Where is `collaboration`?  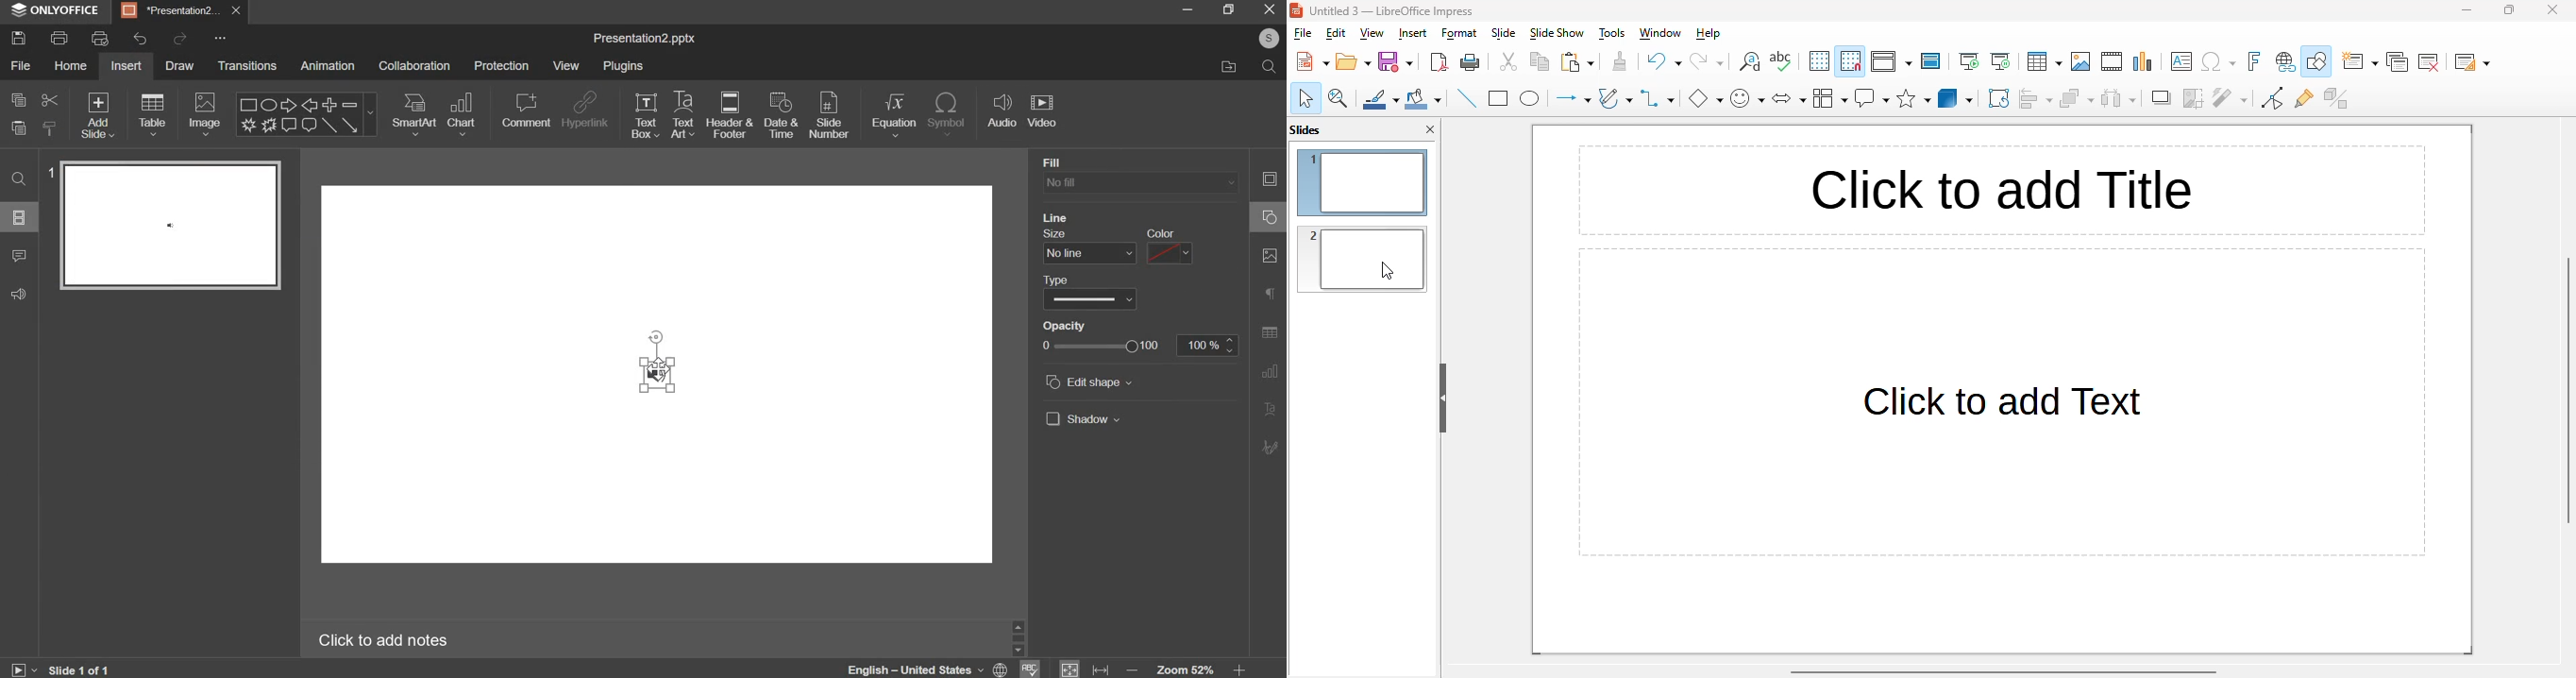
collaboration is located at coordinates (416, 65).